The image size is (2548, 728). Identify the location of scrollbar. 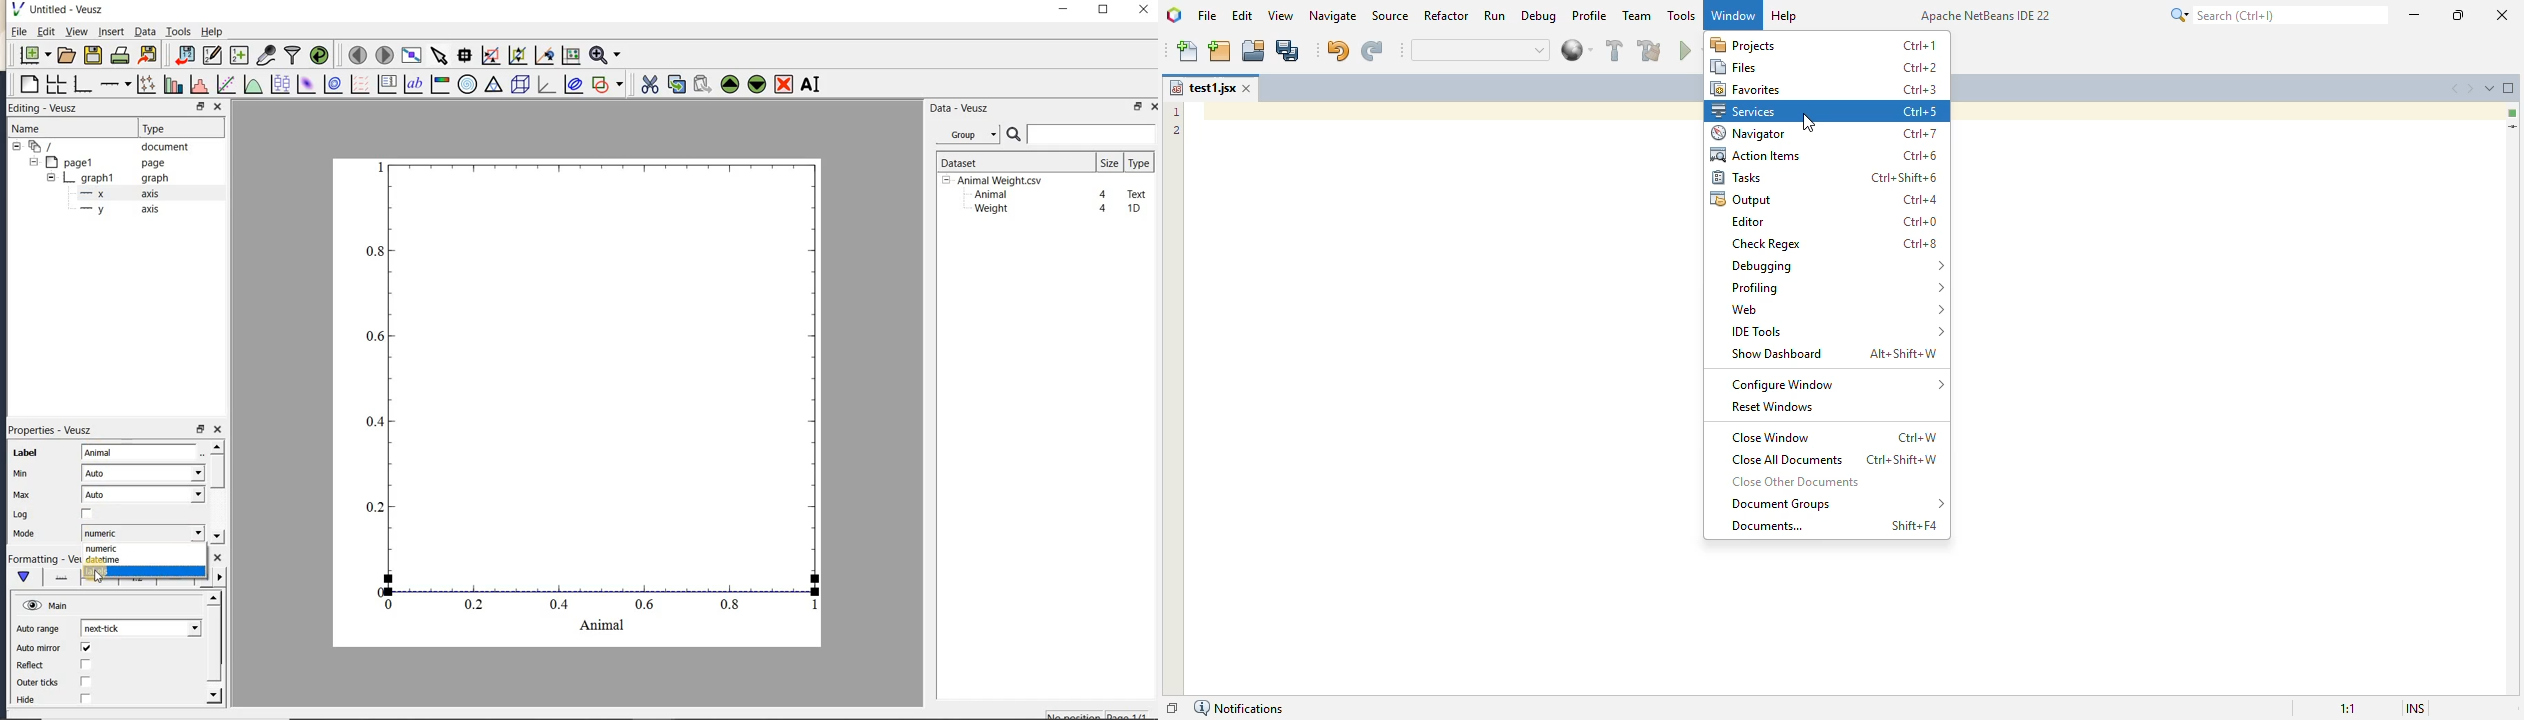
(214, 648).